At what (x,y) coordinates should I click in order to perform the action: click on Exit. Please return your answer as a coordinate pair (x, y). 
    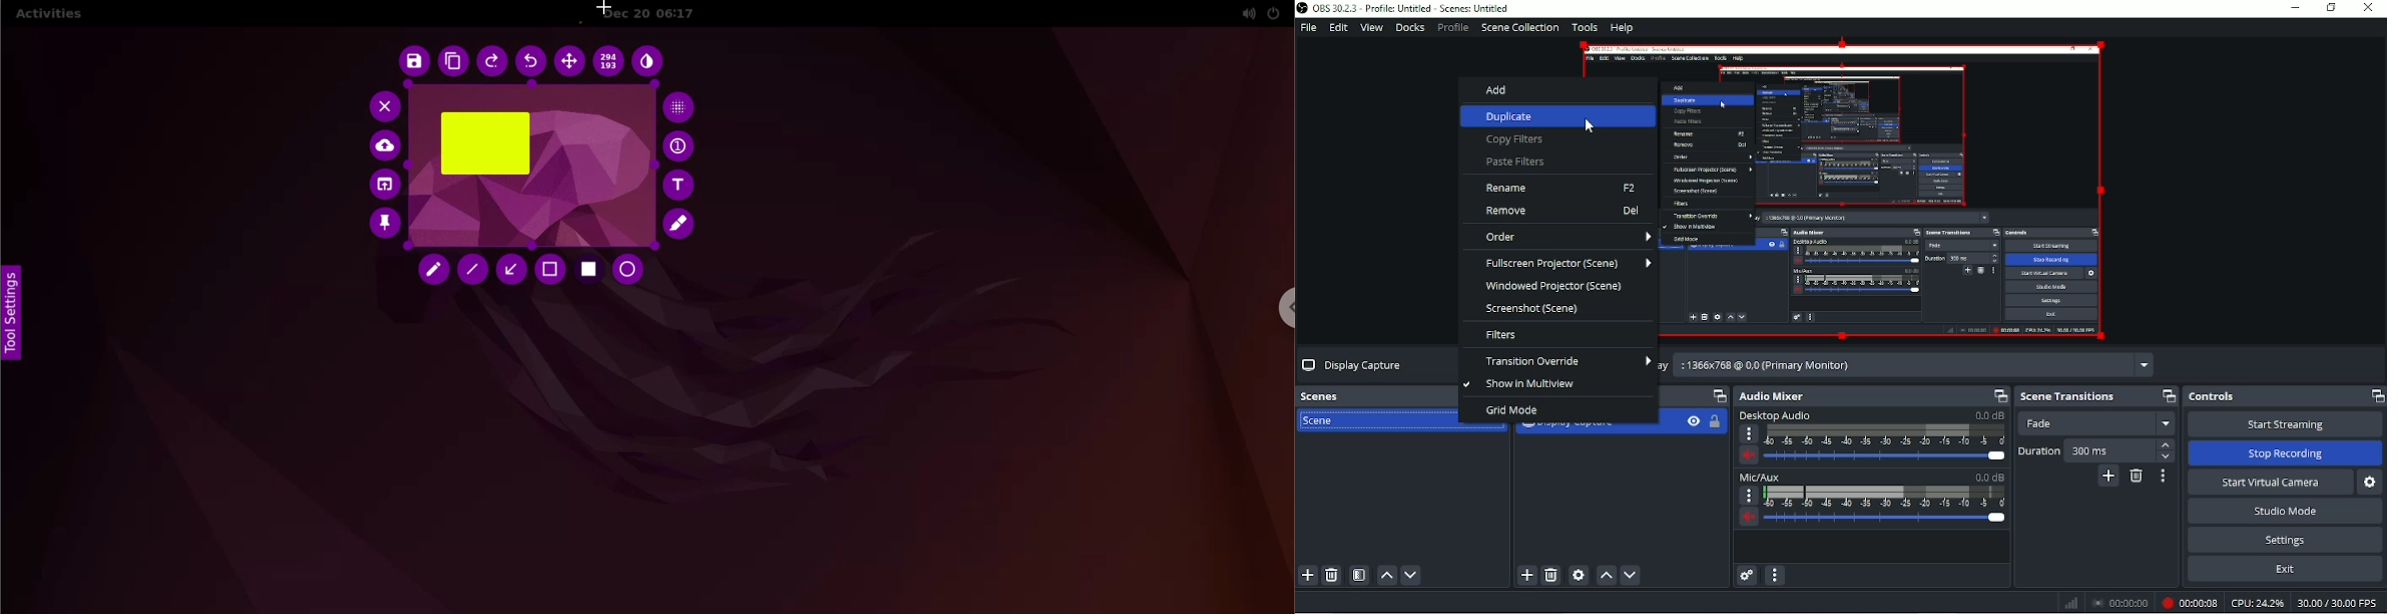
    Looking at the image, I should click on (2285, 571).